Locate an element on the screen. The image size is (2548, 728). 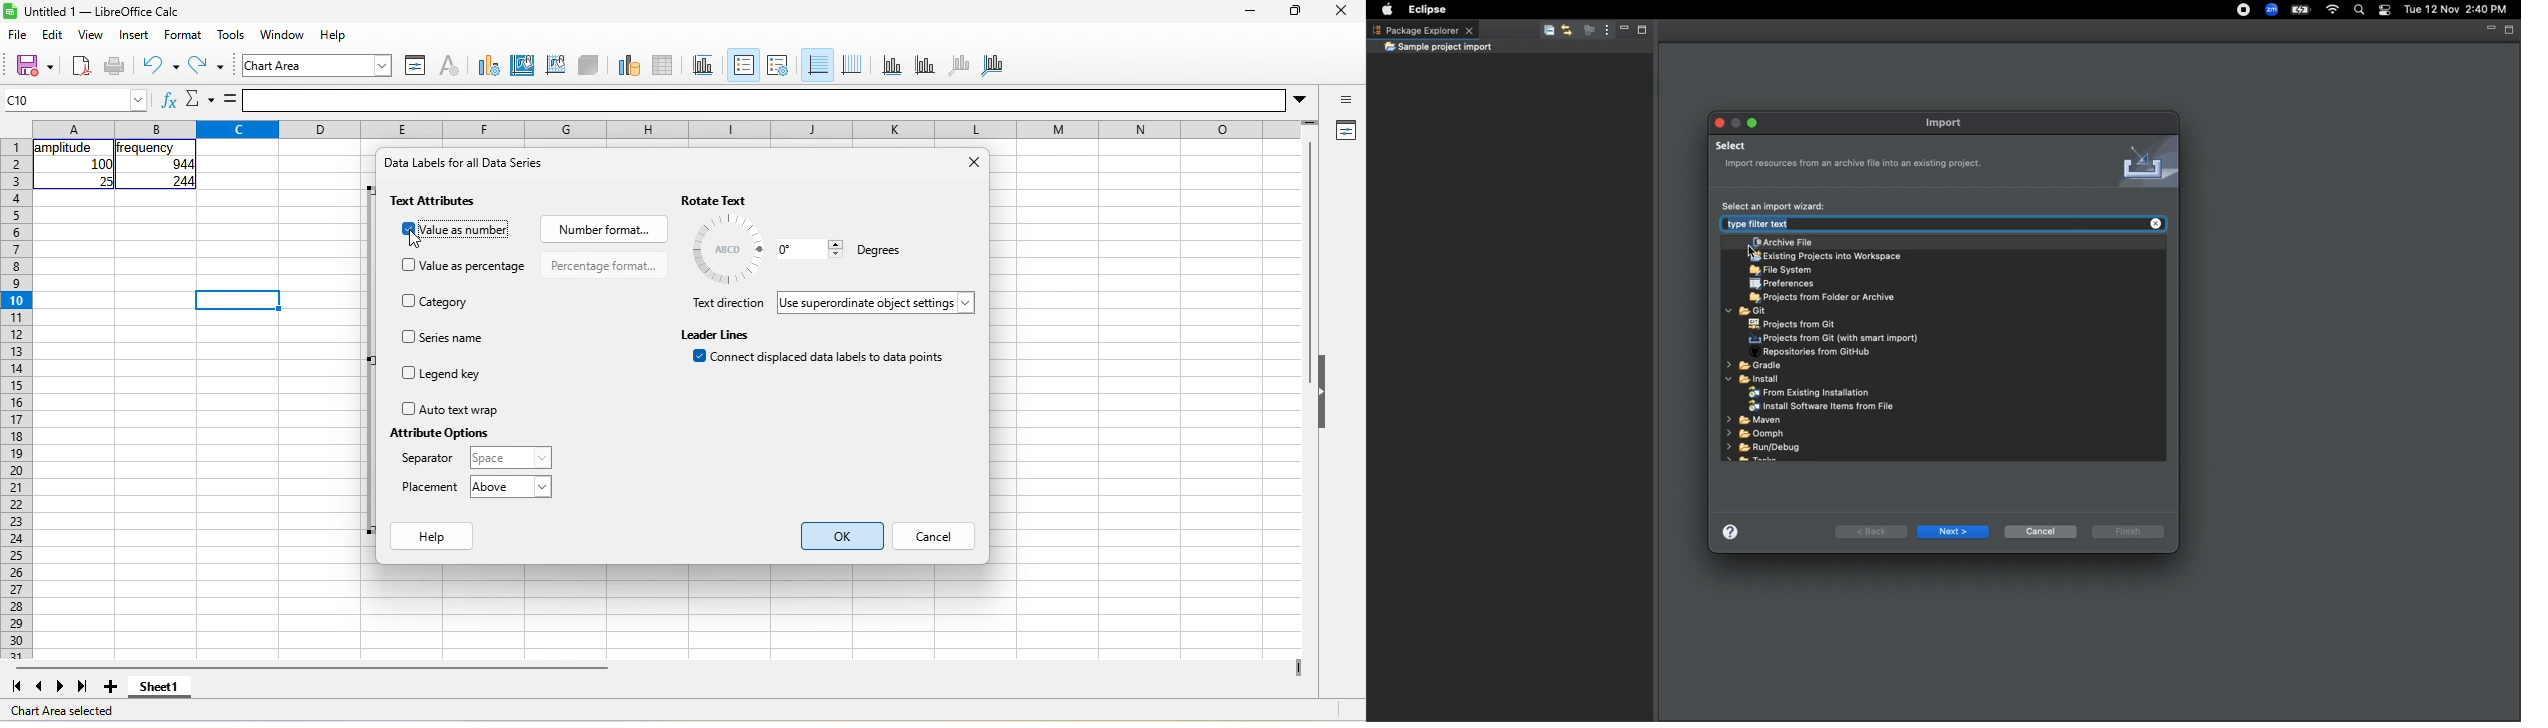
format is located at coordinates (187, 35).